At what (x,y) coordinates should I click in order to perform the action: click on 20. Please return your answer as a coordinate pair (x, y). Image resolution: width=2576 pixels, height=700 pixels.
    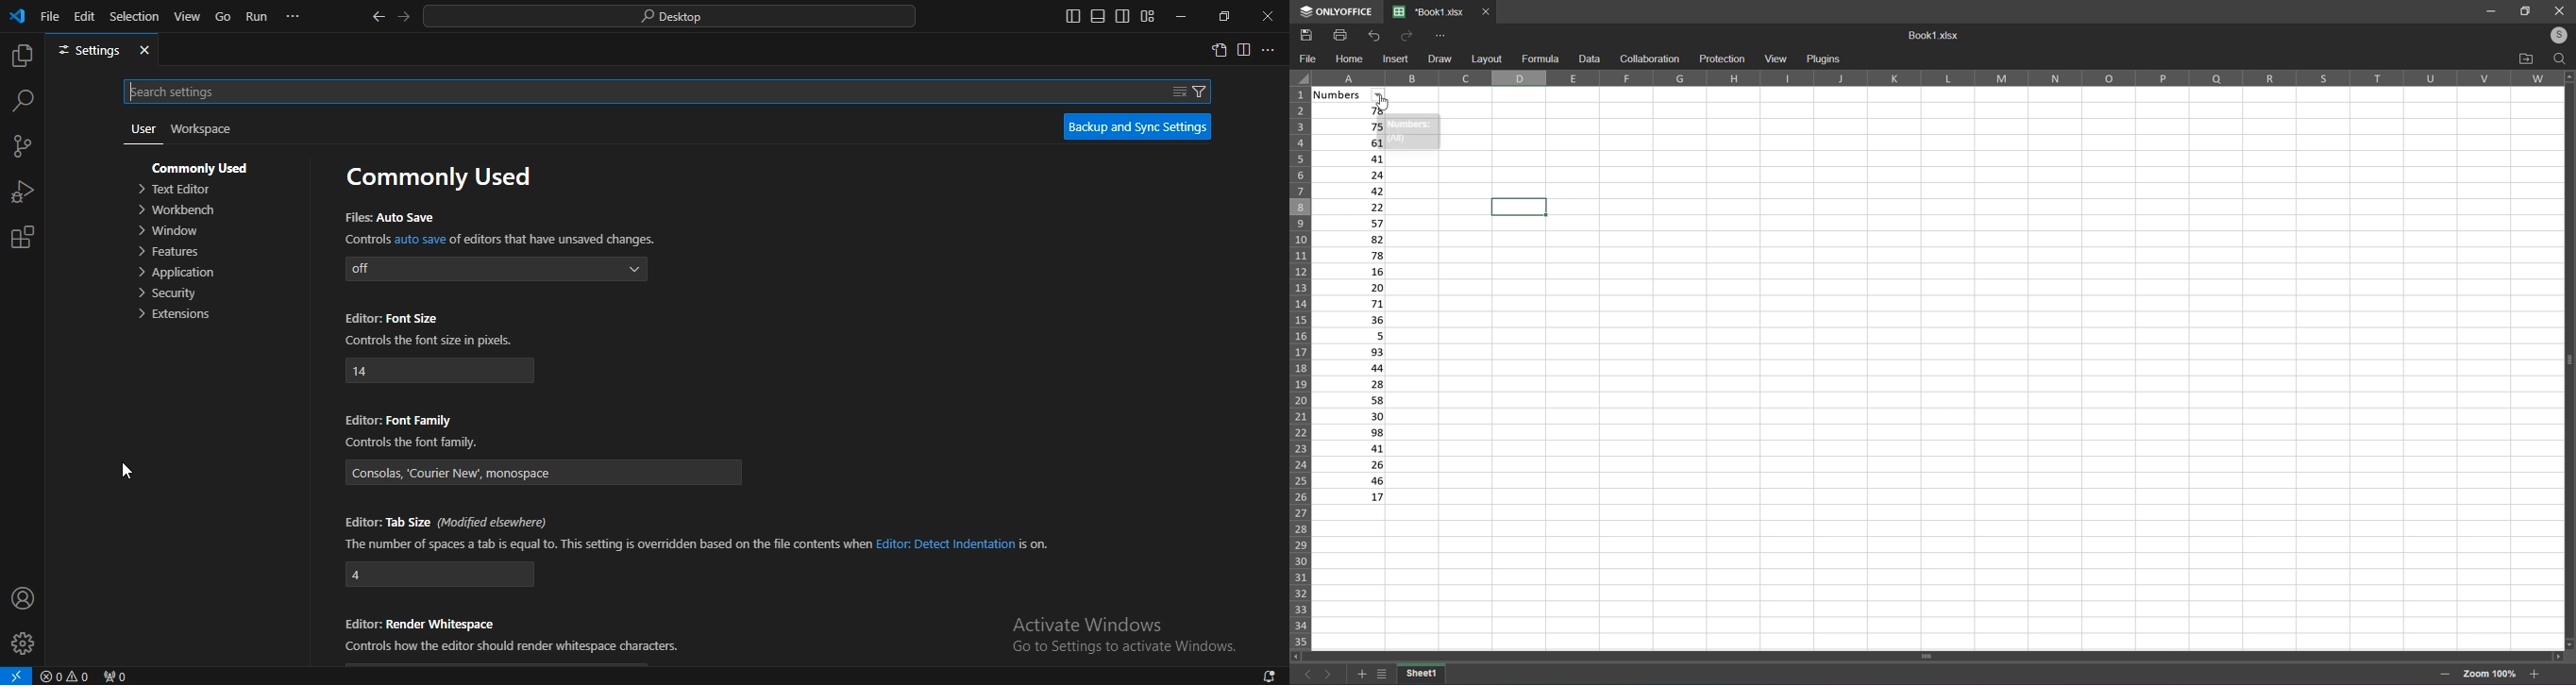
    Looking at the image, I should click on (1351, 288).